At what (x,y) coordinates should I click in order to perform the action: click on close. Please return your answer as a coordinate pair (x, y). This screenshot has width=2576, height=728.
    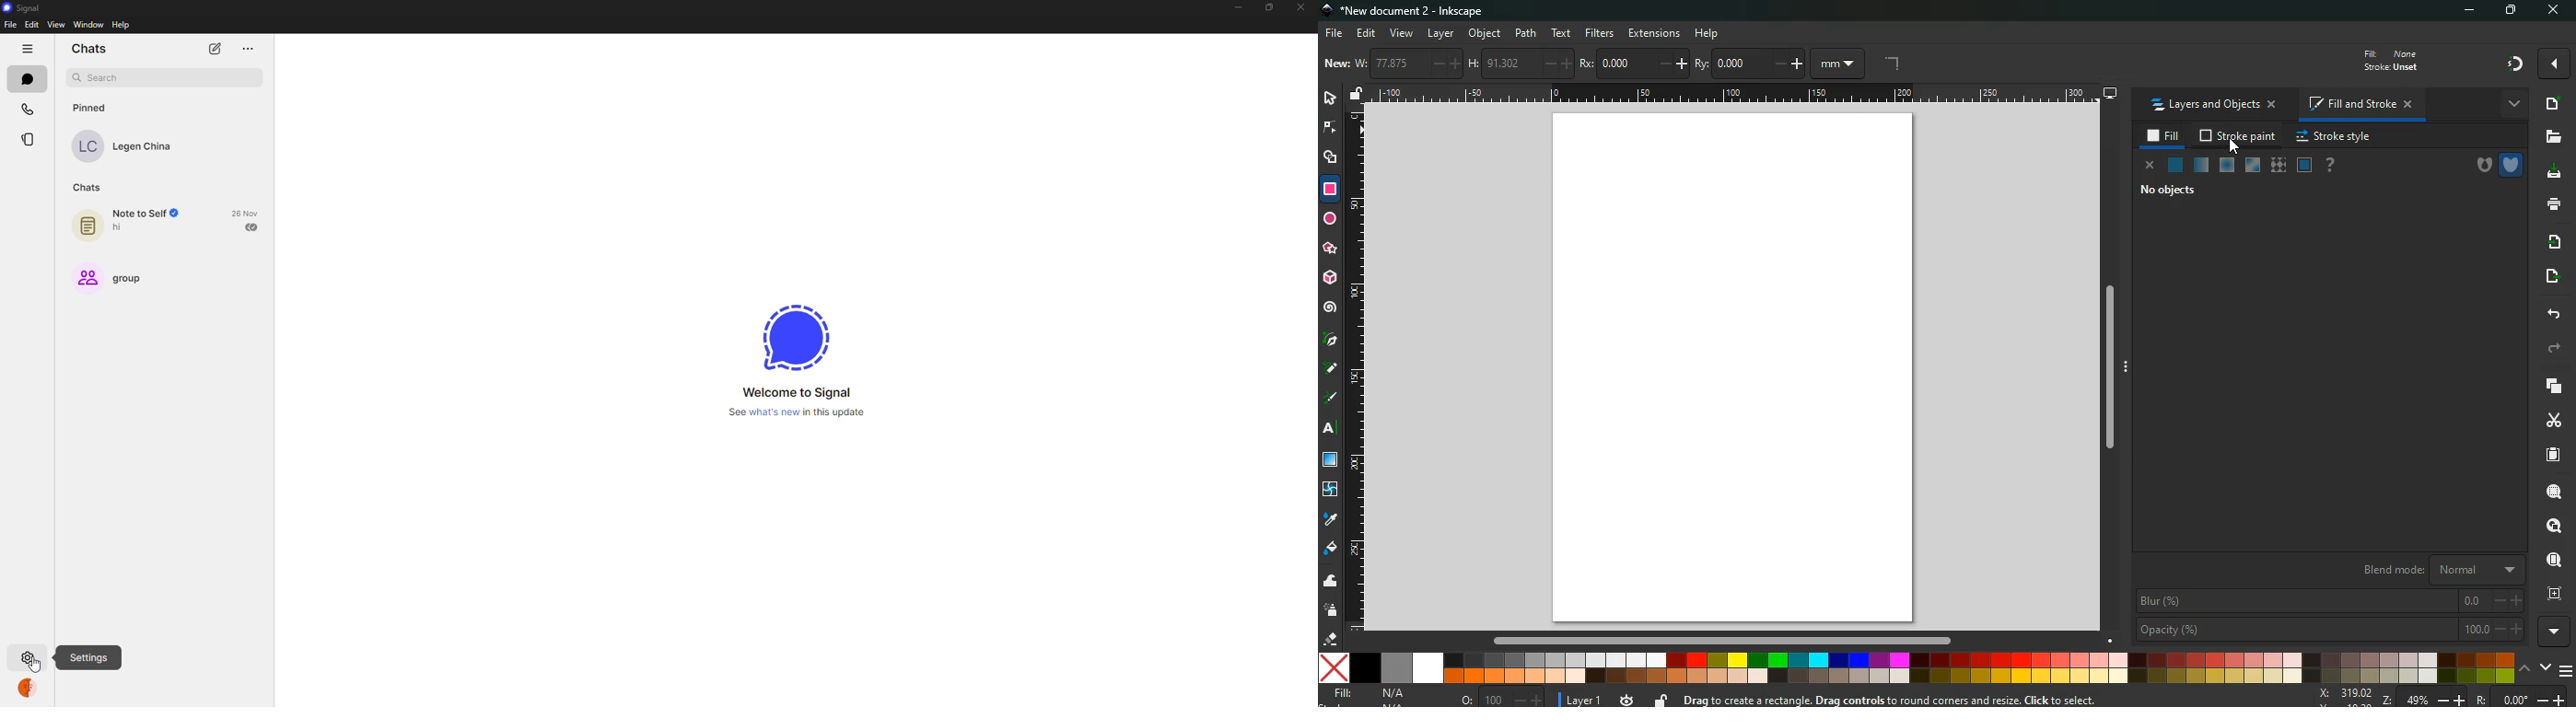
    Looking at the image, I should click on (2148, 167).